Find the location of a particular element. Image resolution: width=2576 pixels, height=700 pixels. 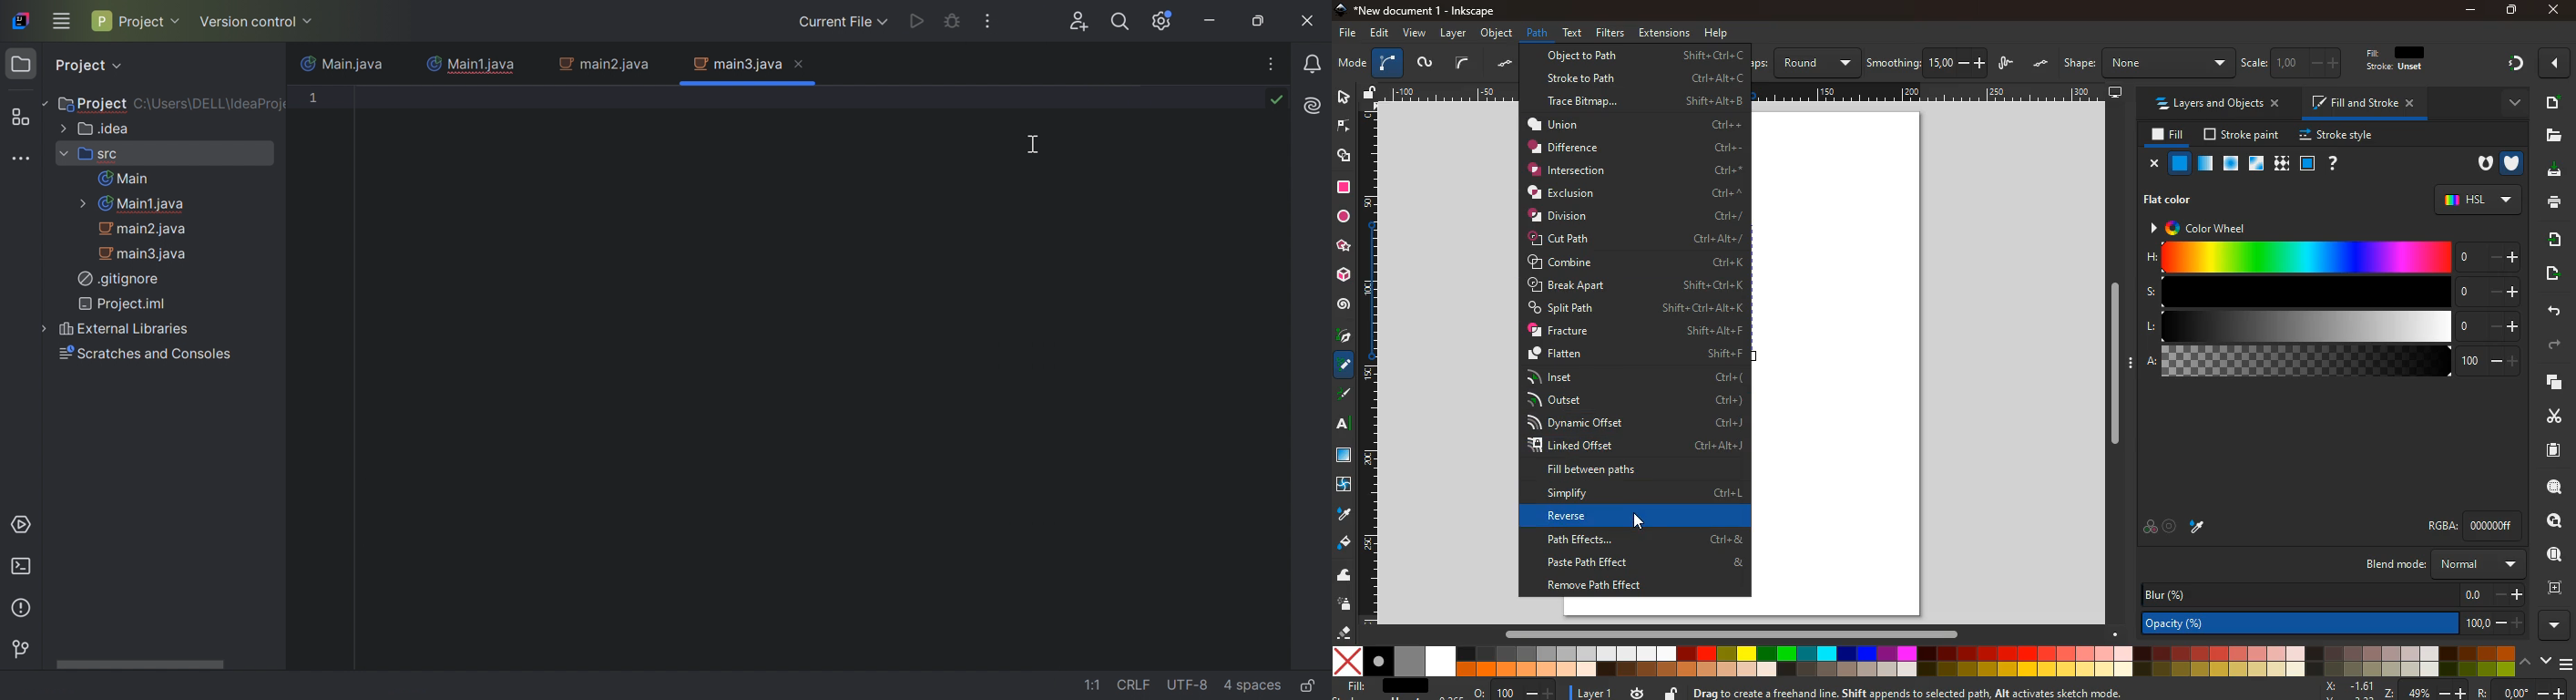

maximize is located at coordinates (2512, 12).